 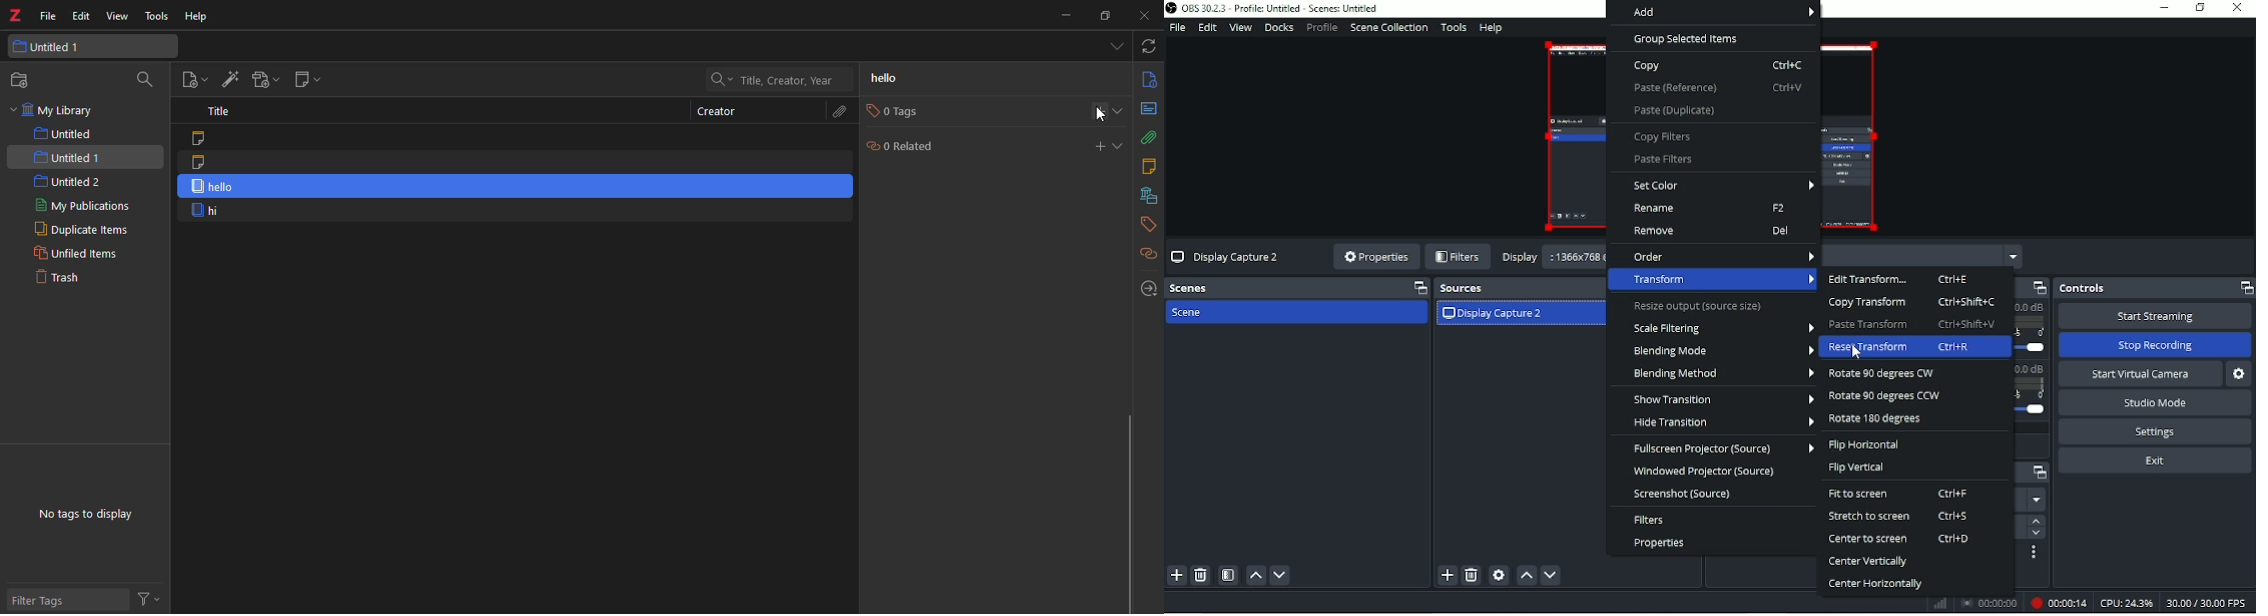 I want to click on Blending mode, so click(x=1723, y=351).